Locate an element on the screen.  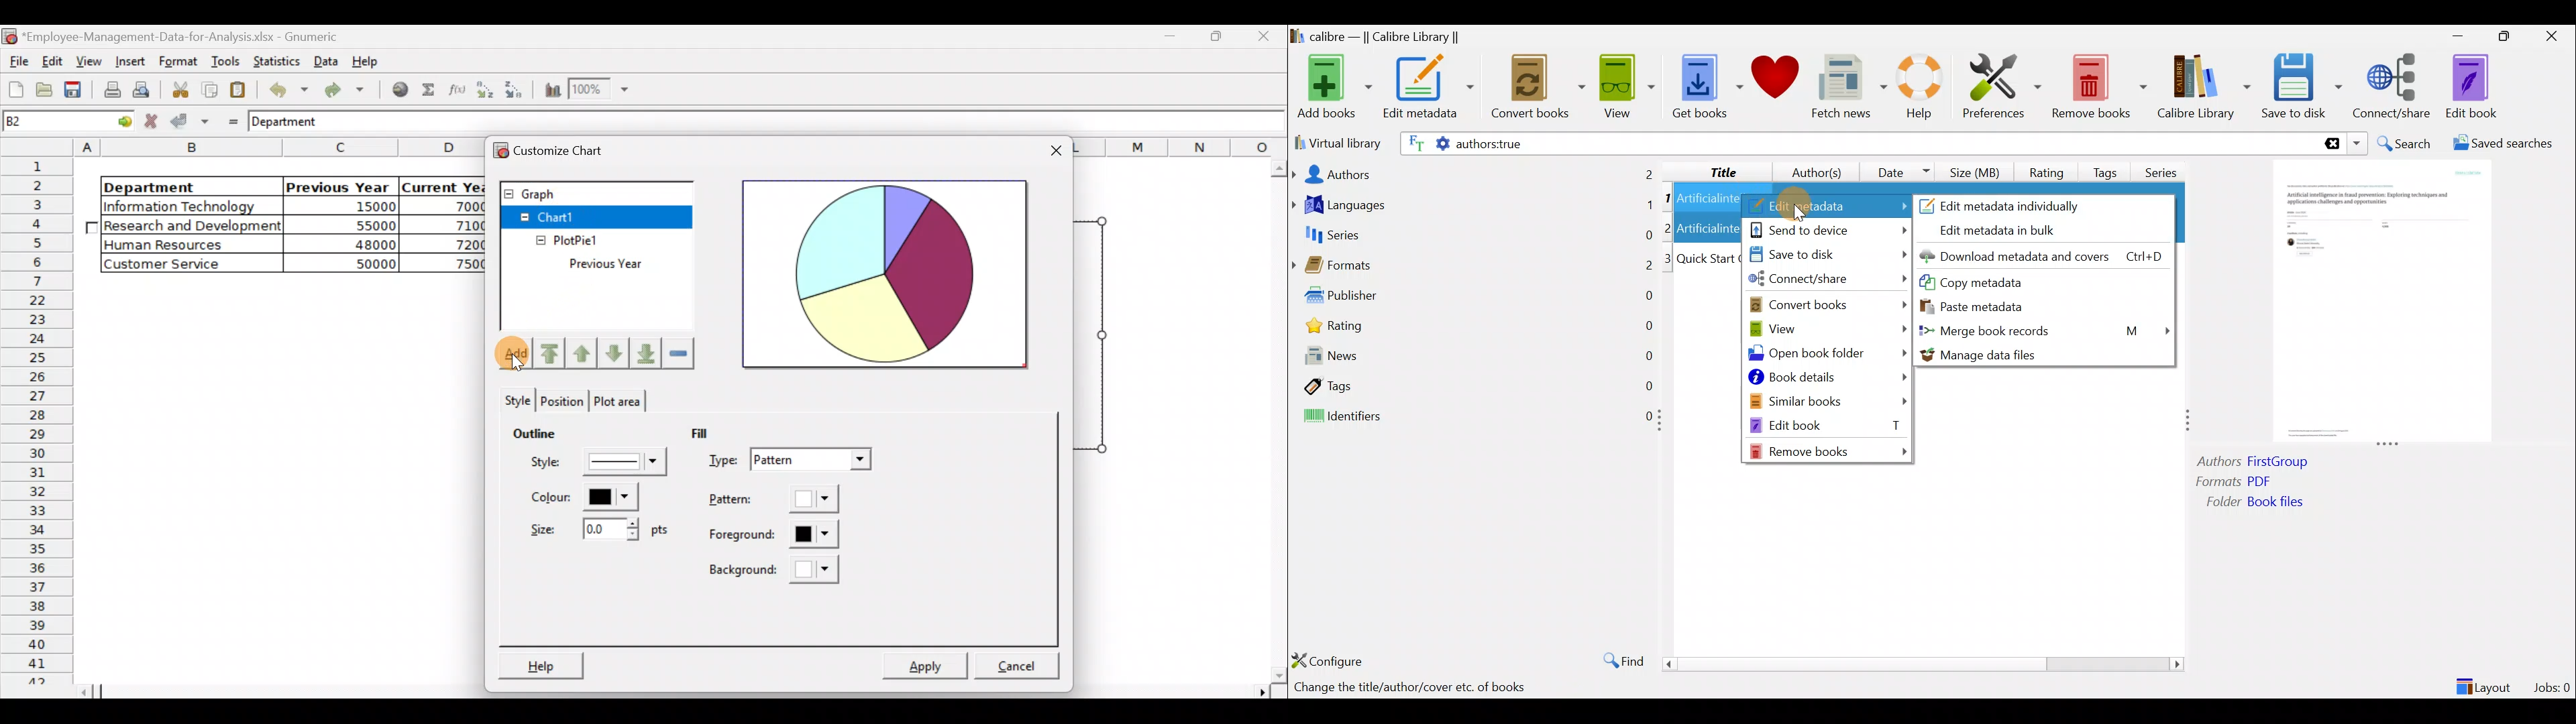
Minimize is located at coordinates (2458, 36).